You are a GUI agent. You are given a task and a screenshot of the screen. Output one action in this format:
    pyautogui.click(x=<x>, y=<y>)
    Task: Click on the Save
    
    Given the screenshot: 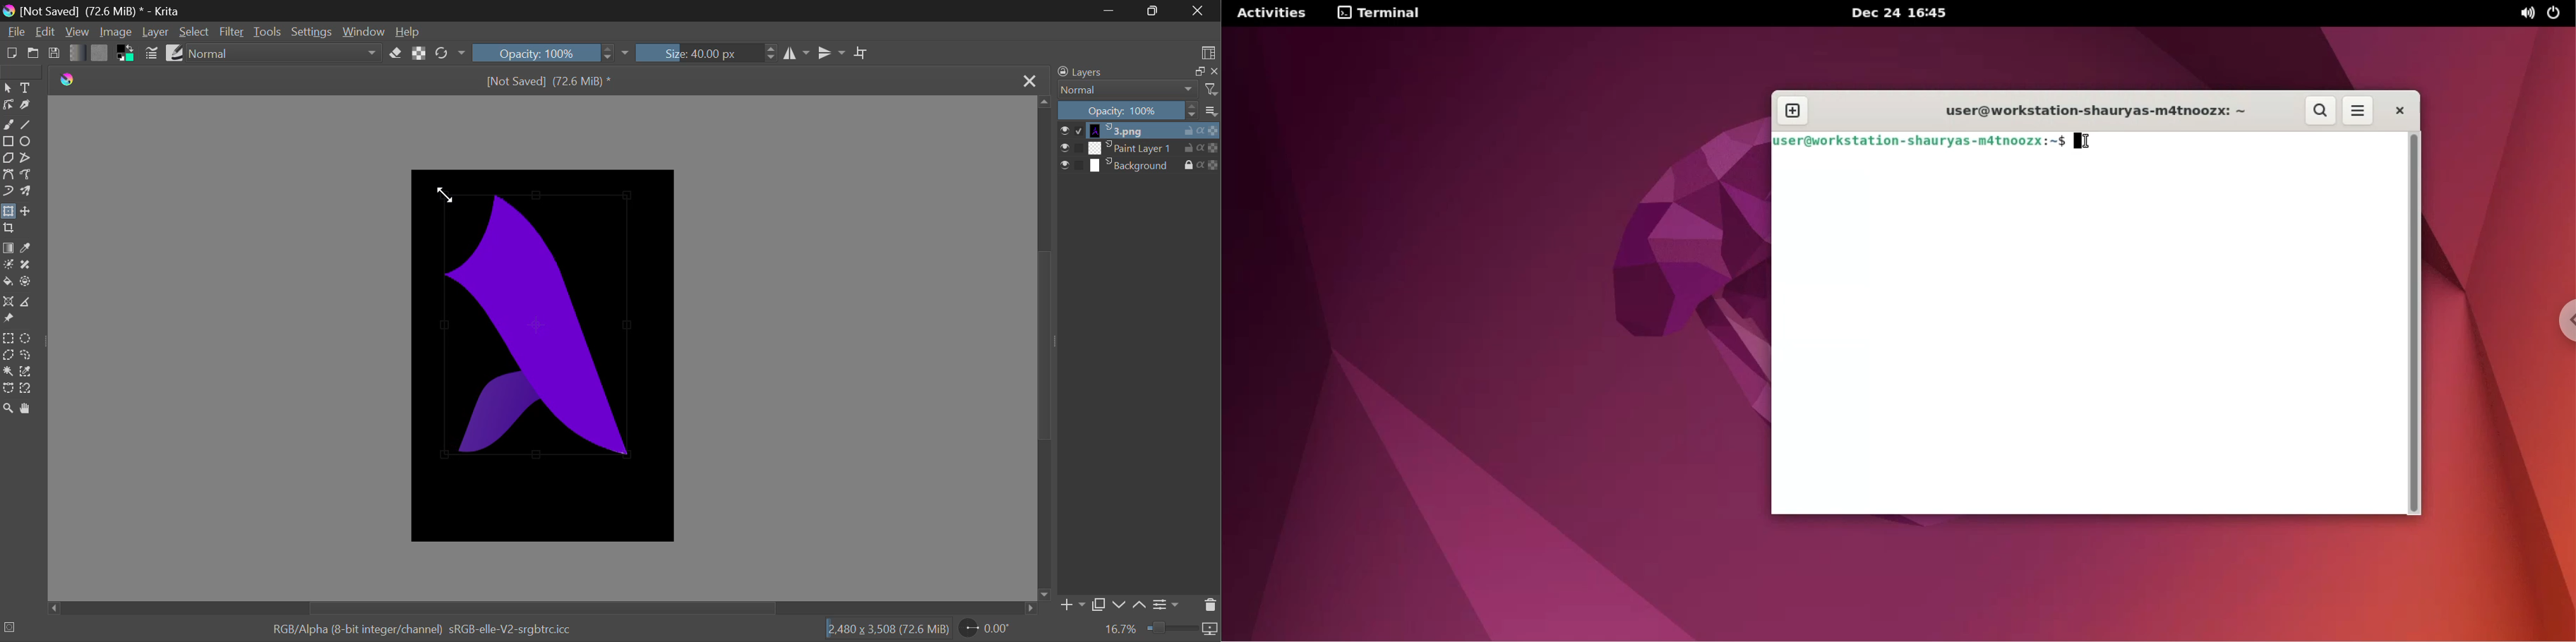 What is the action you would take?
    pyautogui.click(x=55, y=53)
    